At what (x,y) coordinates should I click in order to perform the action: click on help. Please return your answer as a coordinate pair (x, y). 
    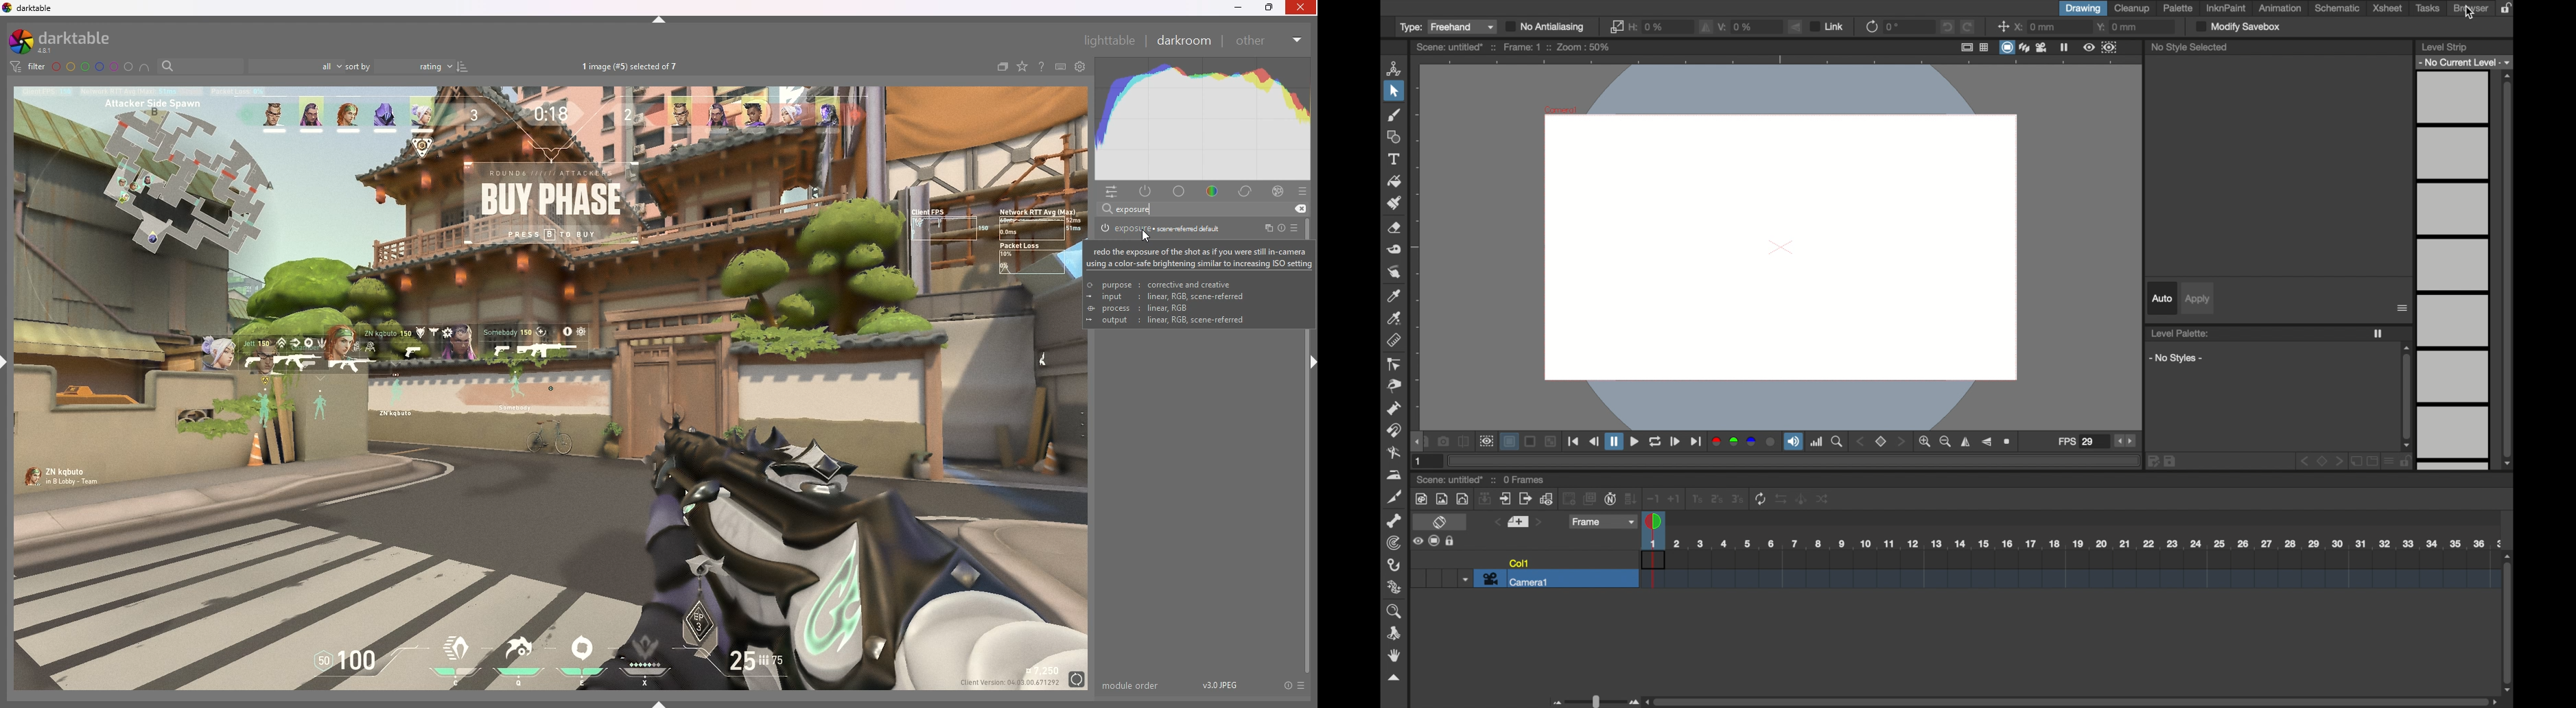
    Looking at the image, I should click on (1040, 67).